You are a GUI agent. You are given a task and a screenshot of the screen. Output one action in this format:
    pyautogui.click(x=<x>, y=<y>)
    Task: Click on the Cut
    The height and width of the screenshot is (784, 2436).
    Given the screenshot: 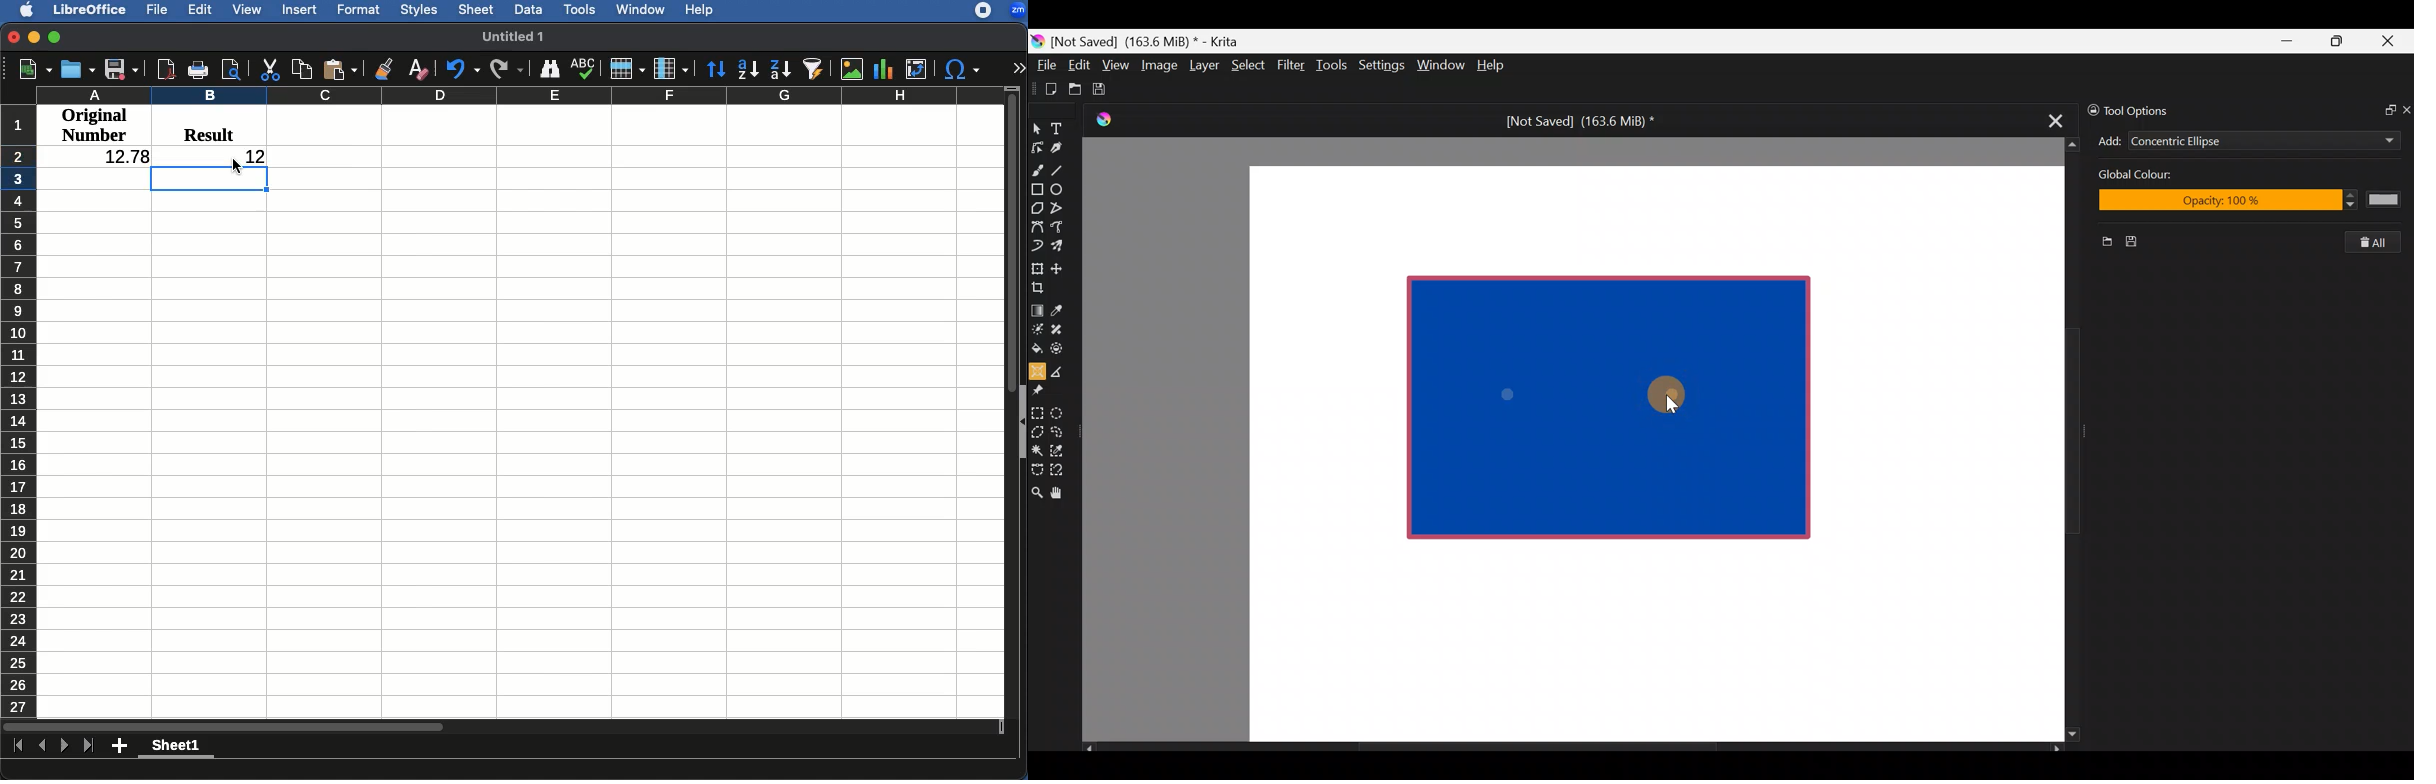 What is the action you would take?
    pyautogui.click(x=267, y=69)
    